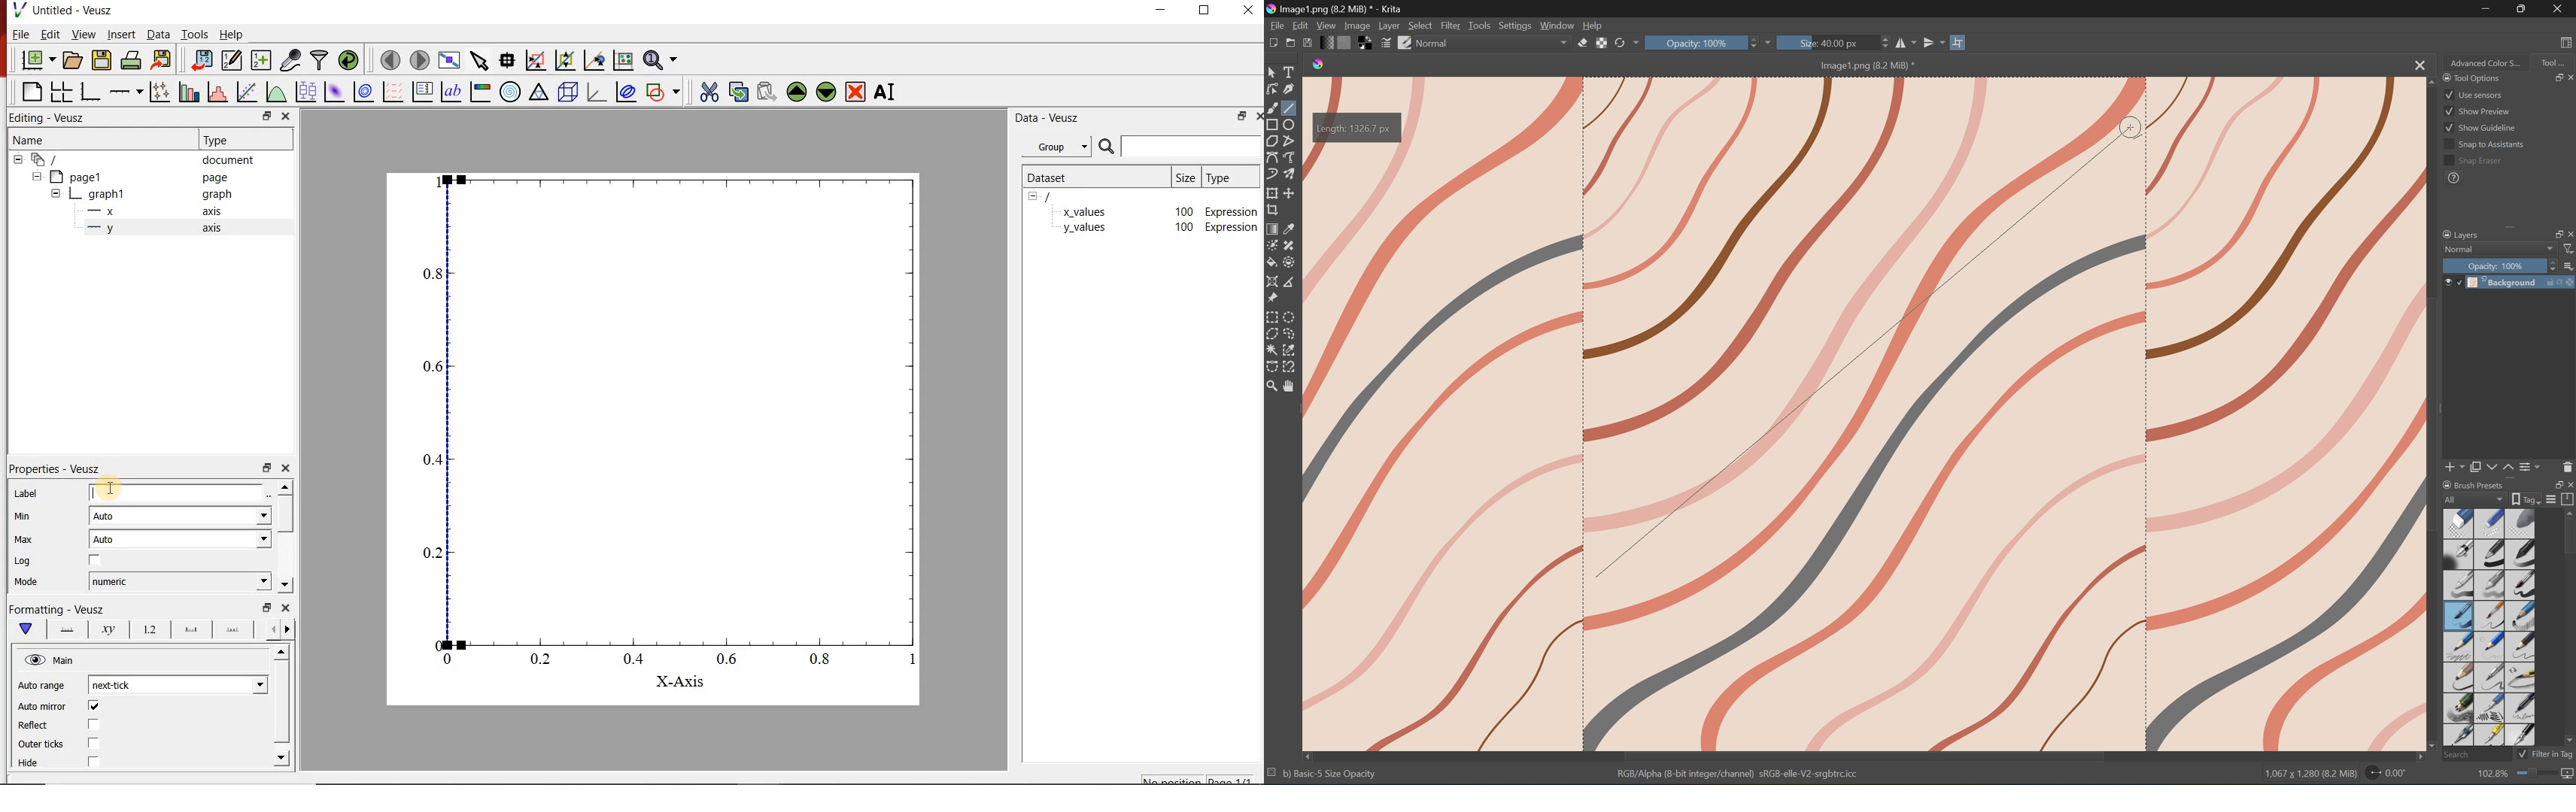 This screenshot has width=2576, height=812. What do you see at coordinates (38, 59) in the screenshot?
I see `new document` at bounding box center [38, 59].